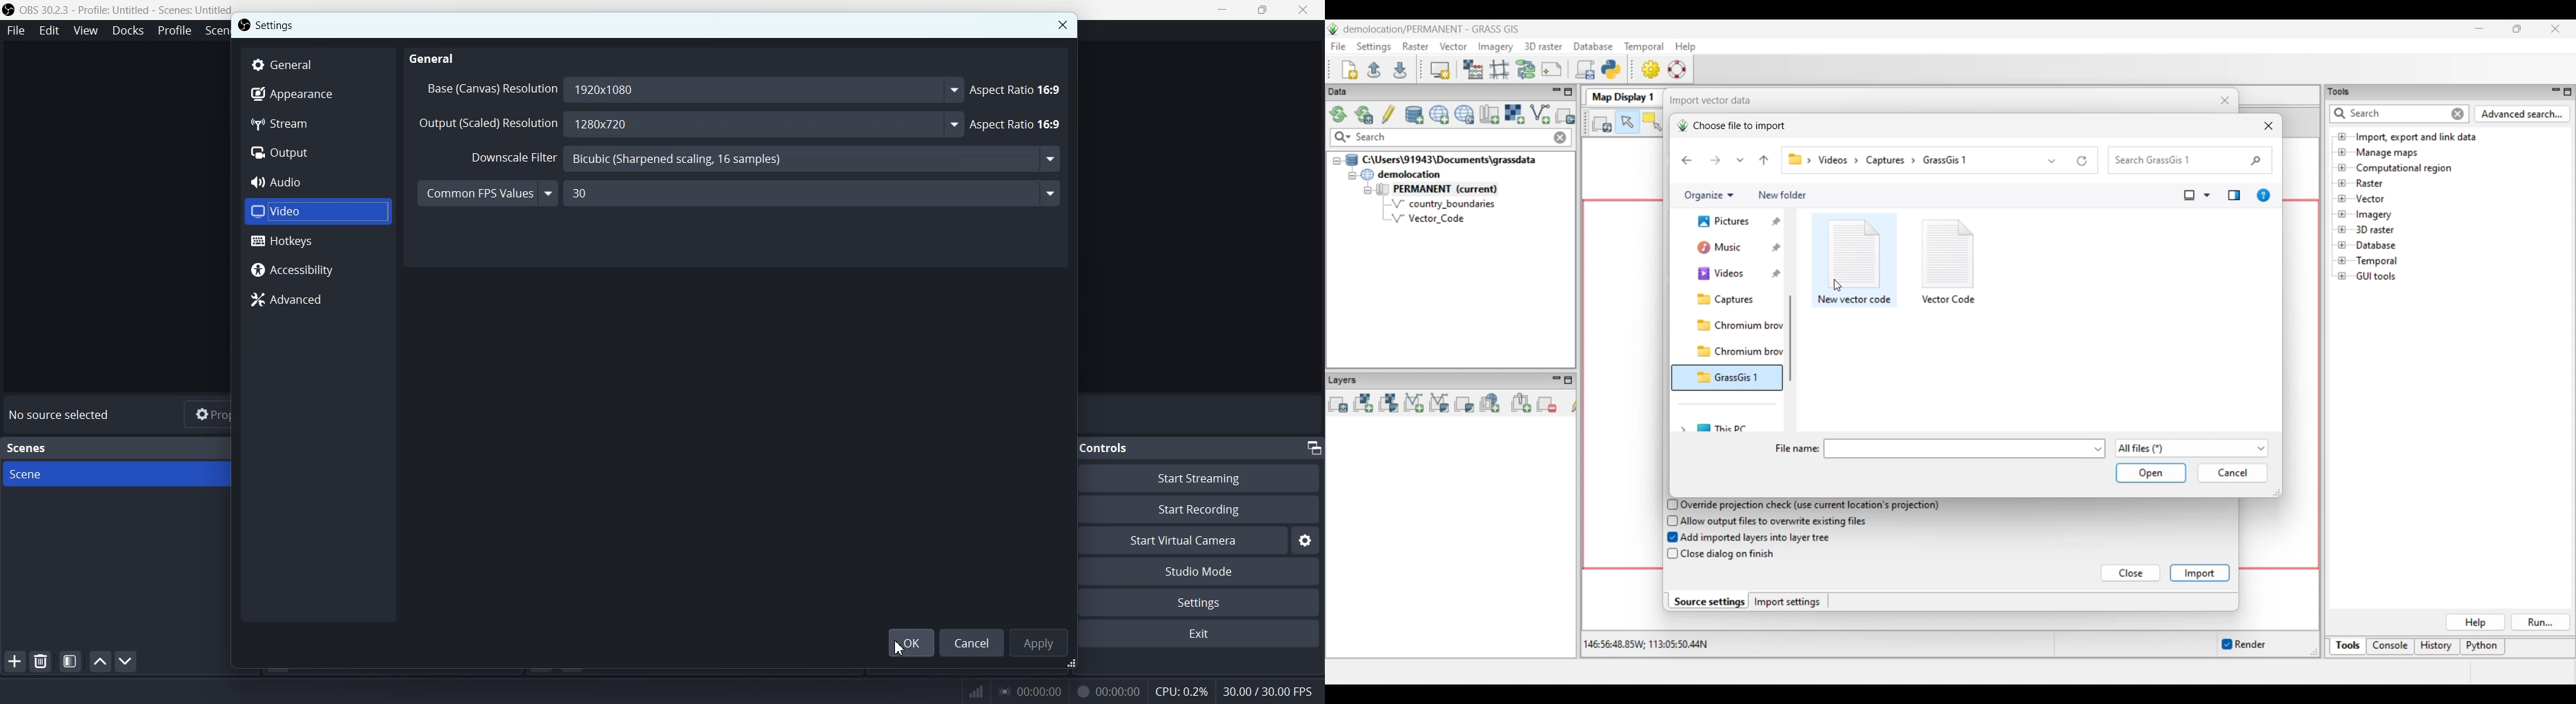  Describe the element at coordinates (900, 647) in the screenshot. I see `Cursor` at that location.